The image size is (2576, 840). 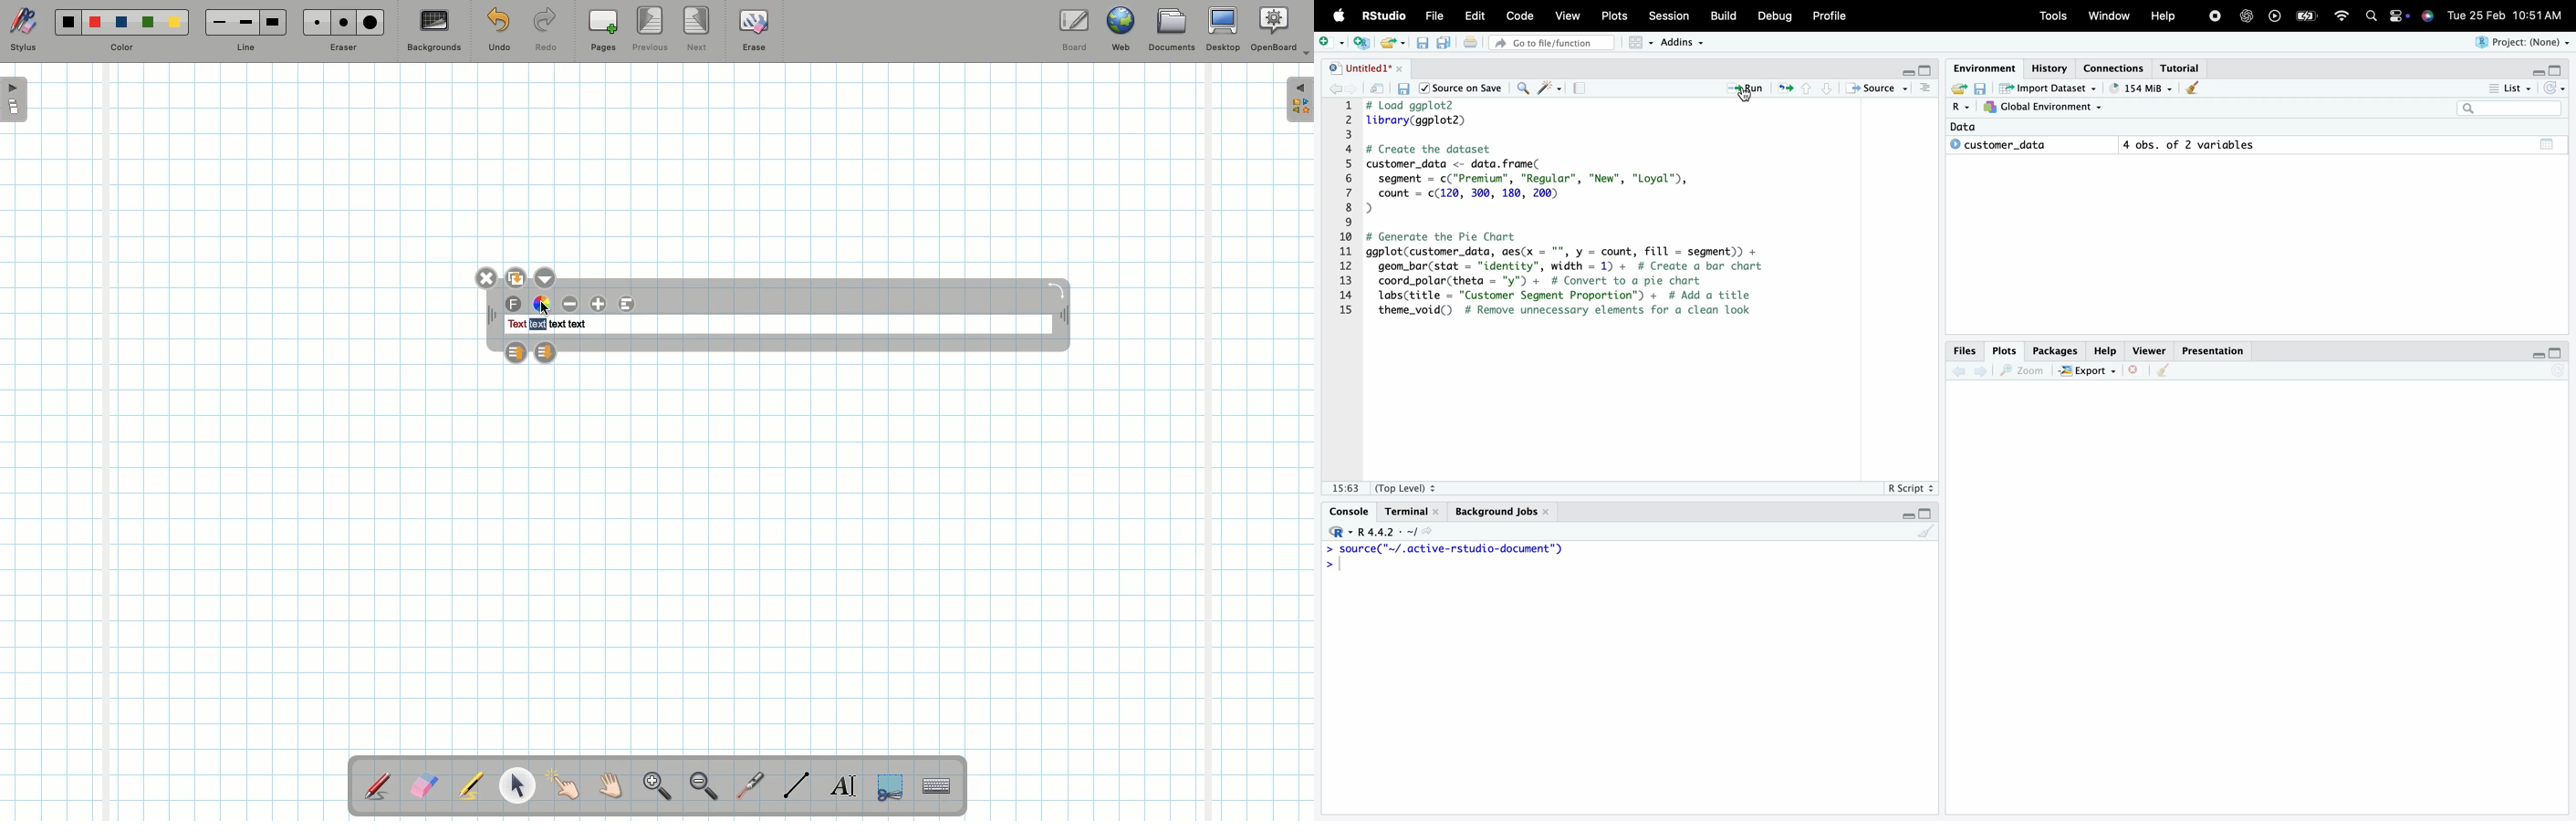 I want to click on maximise, so click(x=2558, y=352).